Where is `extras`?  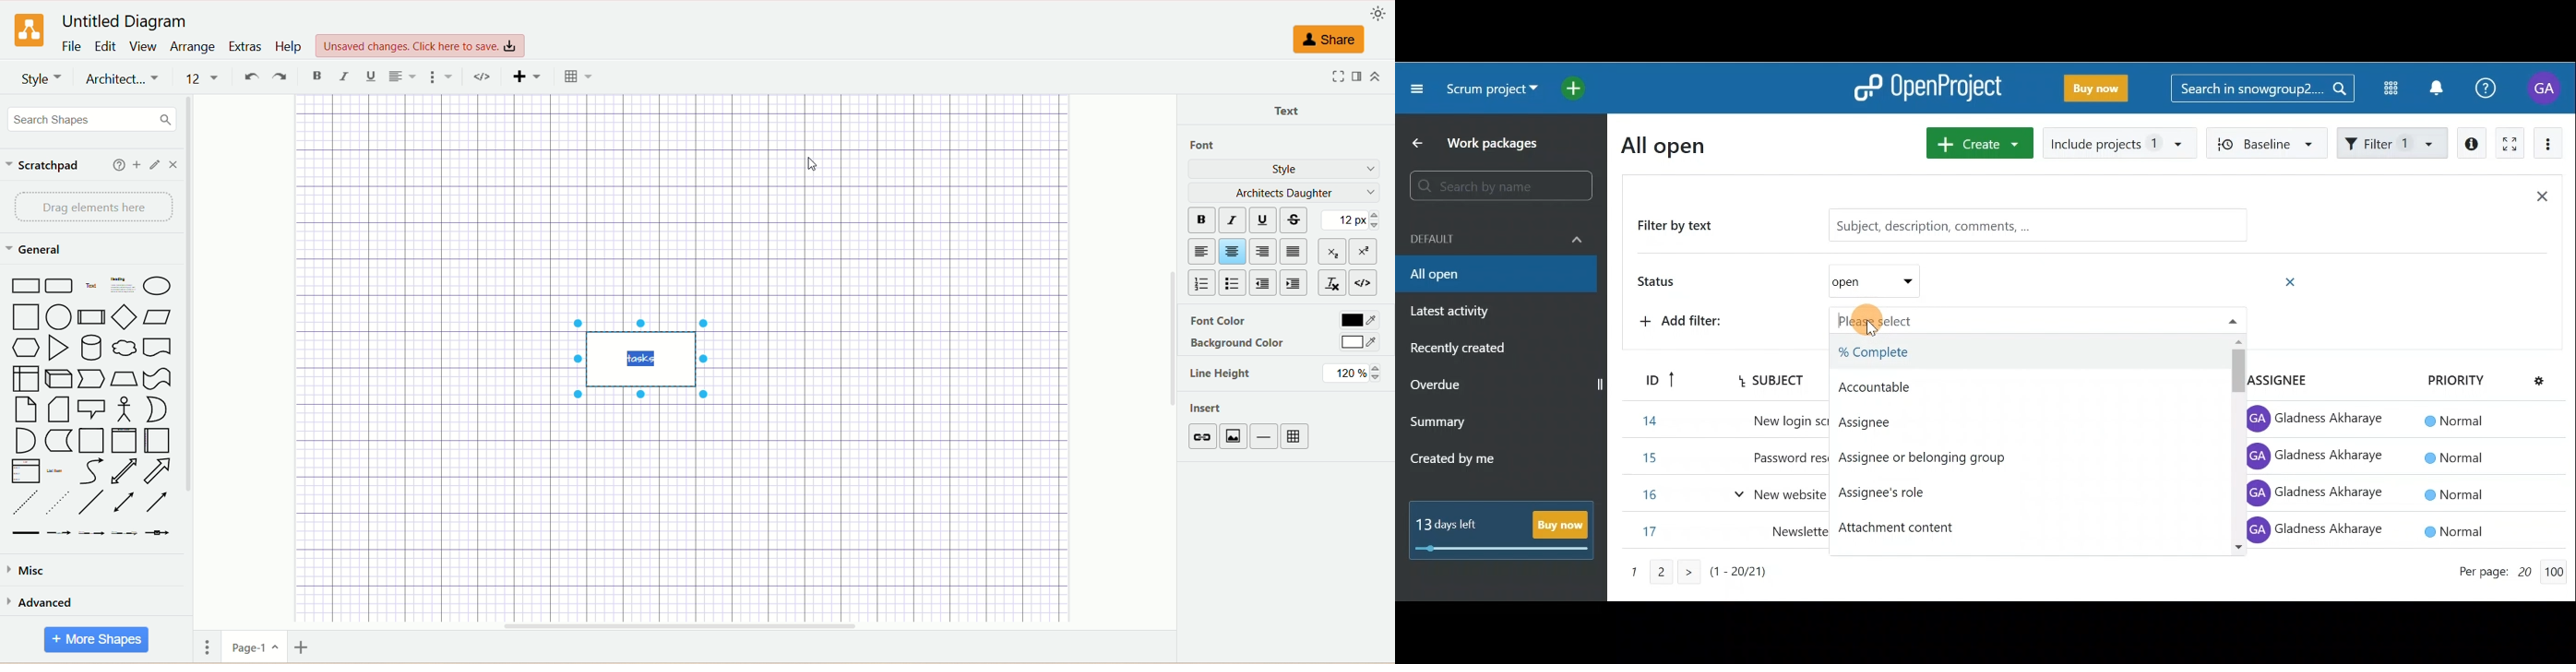
extras is located at coordinates (245, 46).